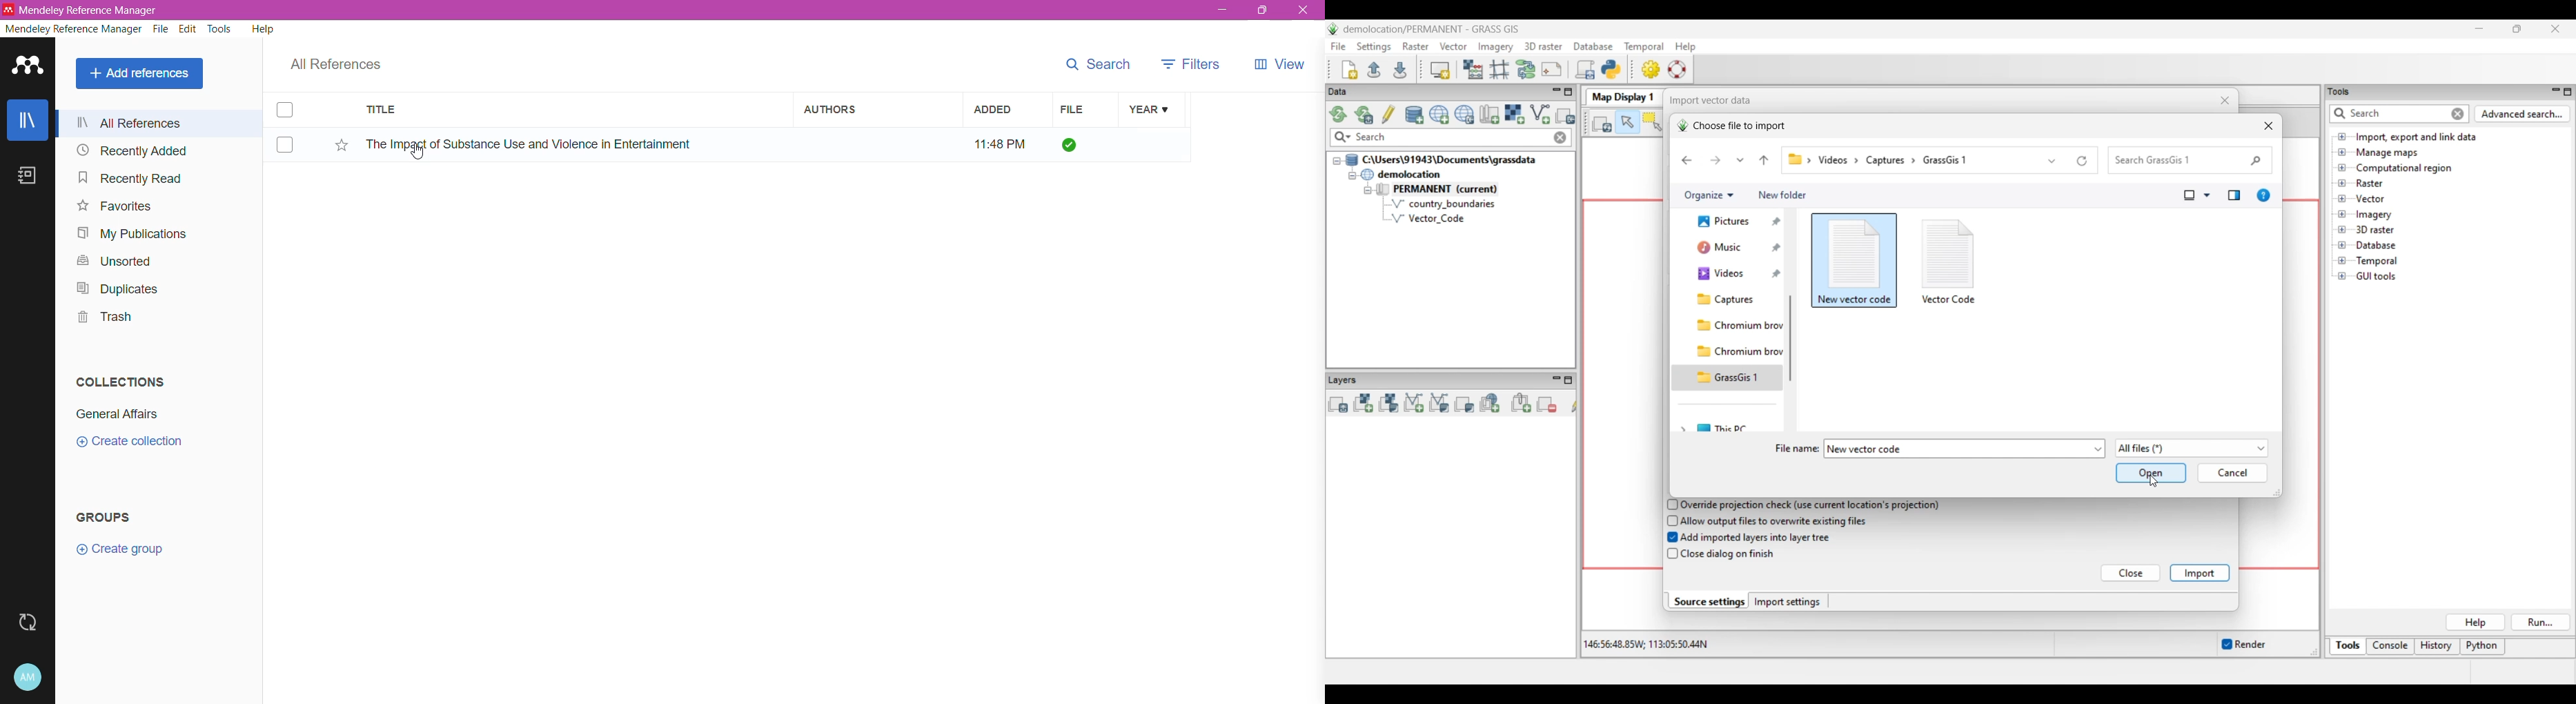  Describe the element at coordinates (104, 518) in the screenshot. I see `Groups` at that location.